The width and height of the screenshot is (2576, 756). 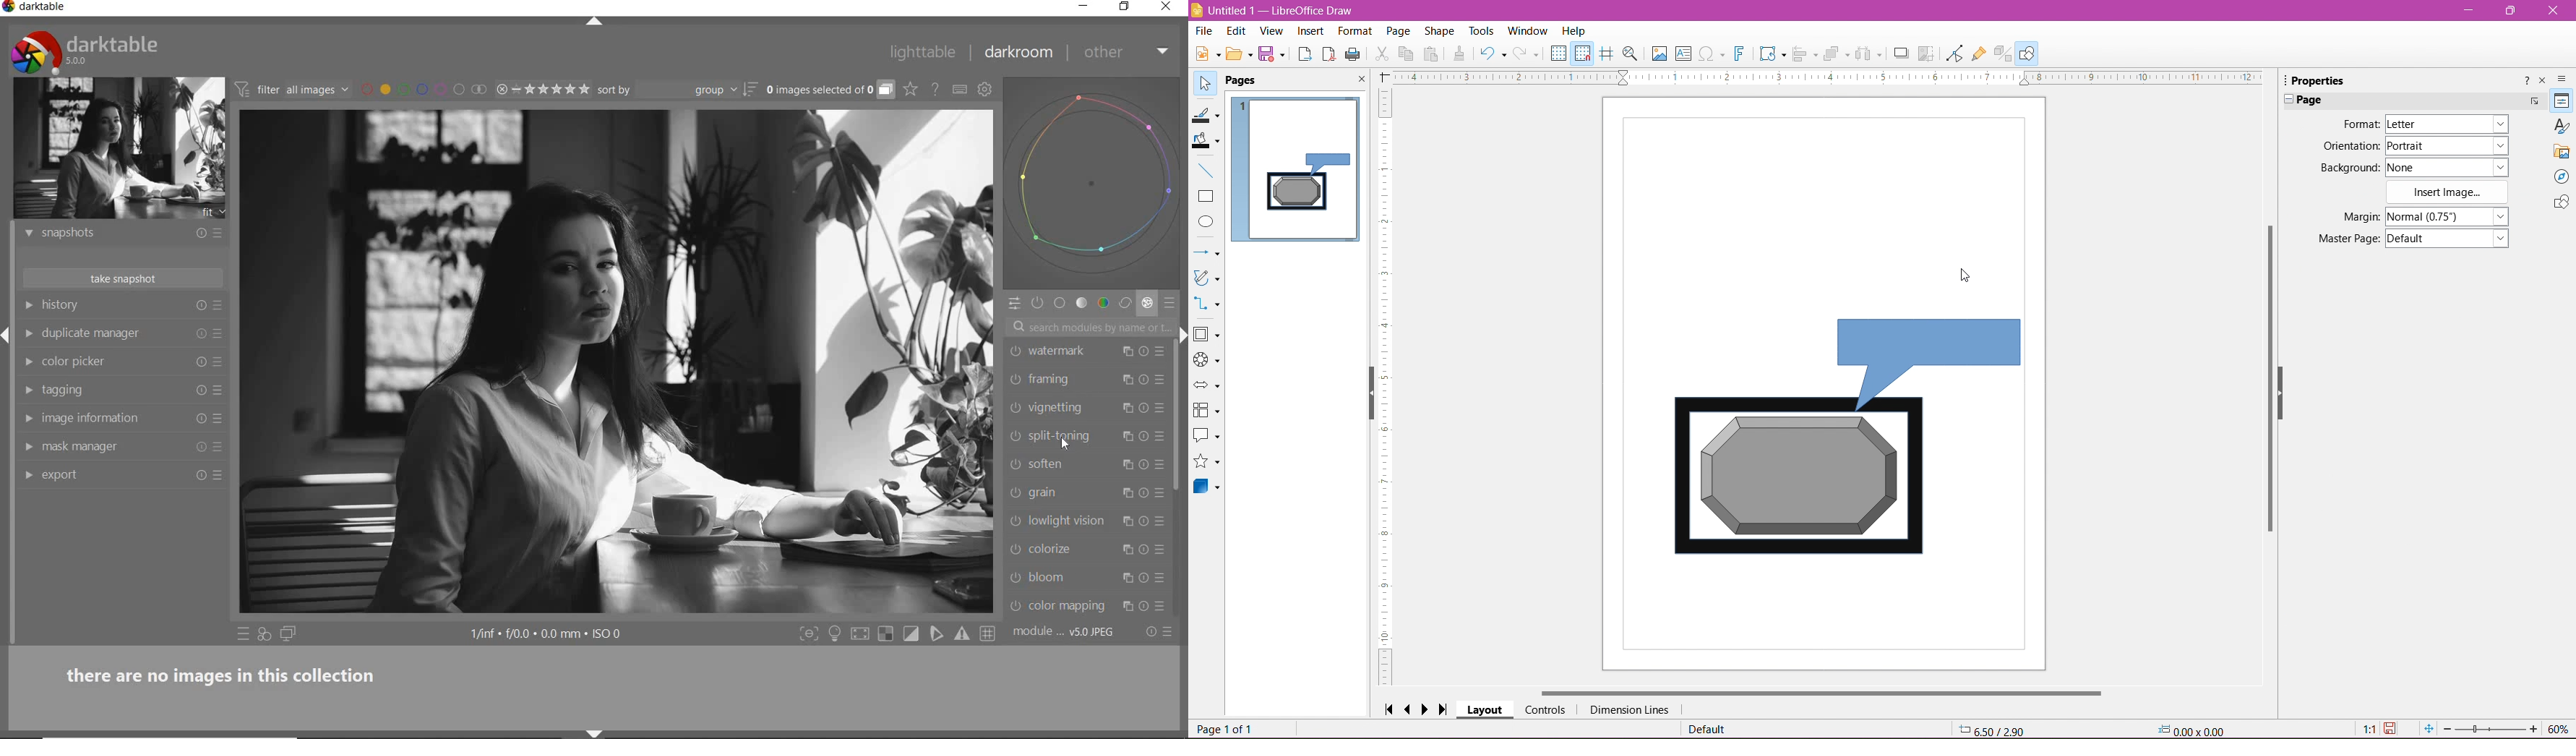 I want to click on multiple instance actions, so click(x=1126, y=578).